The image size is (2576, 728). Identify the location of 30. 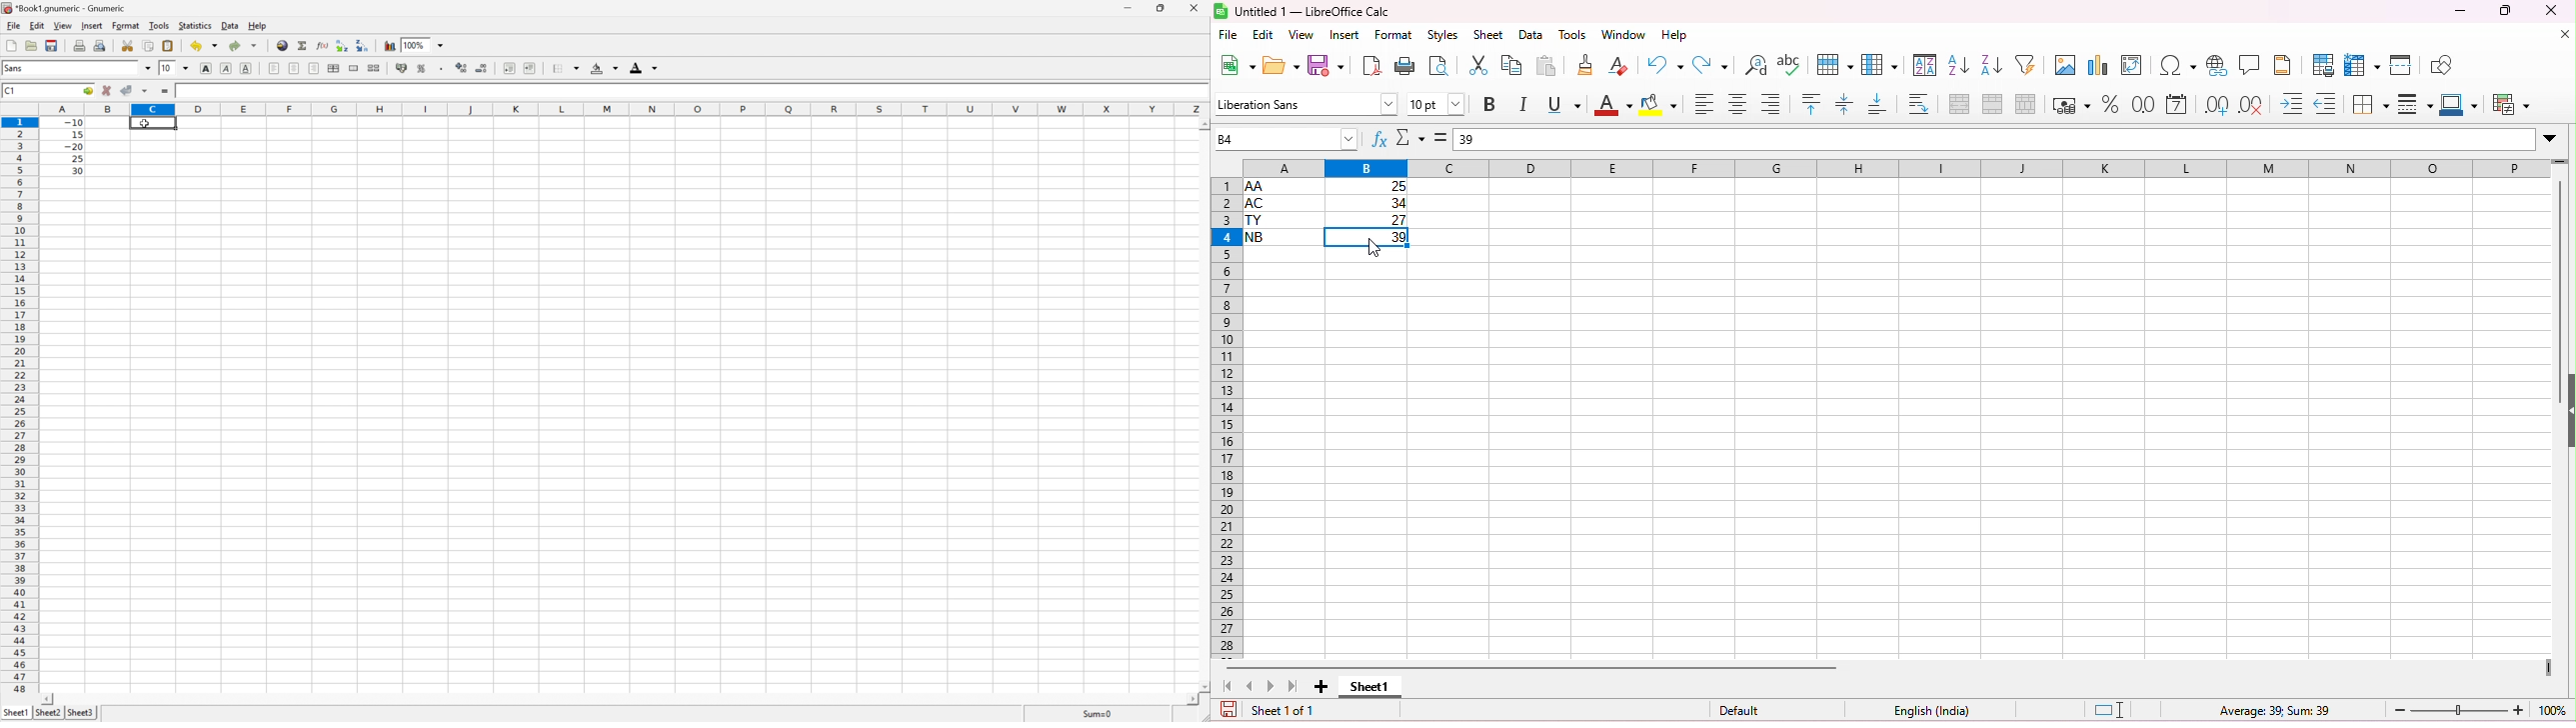
(74, 170).